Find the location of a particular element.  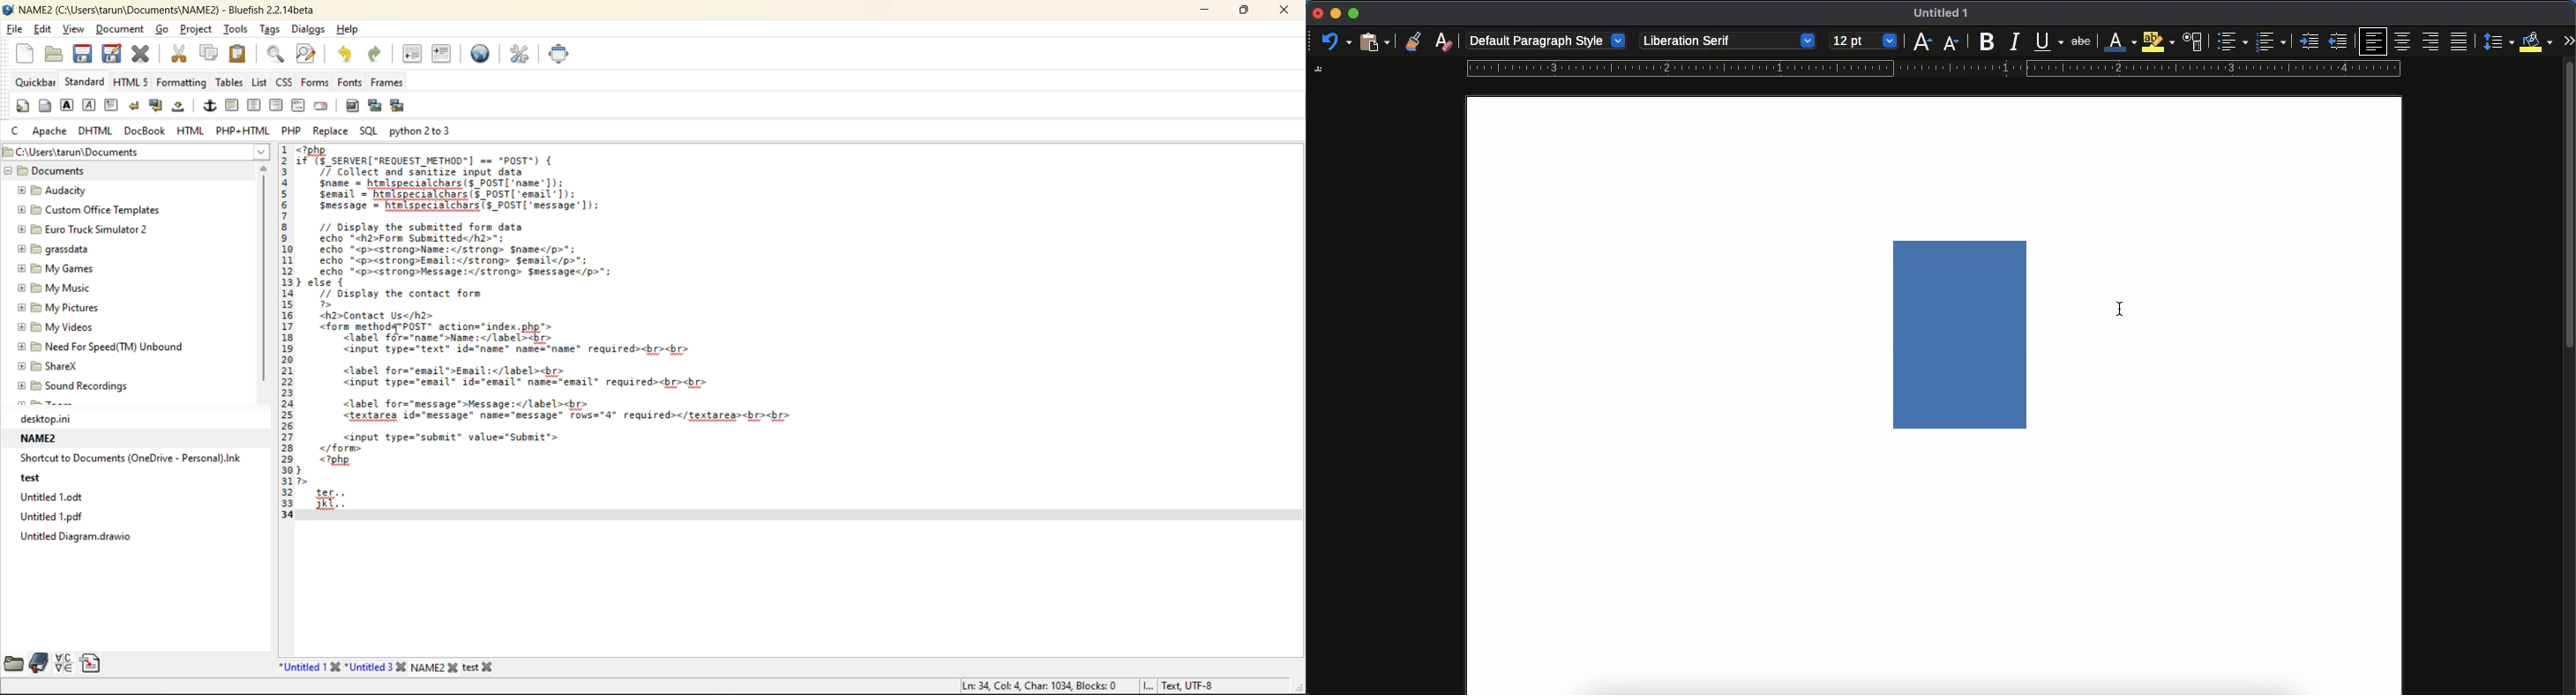

left align is located at coordinates (2375, 41).